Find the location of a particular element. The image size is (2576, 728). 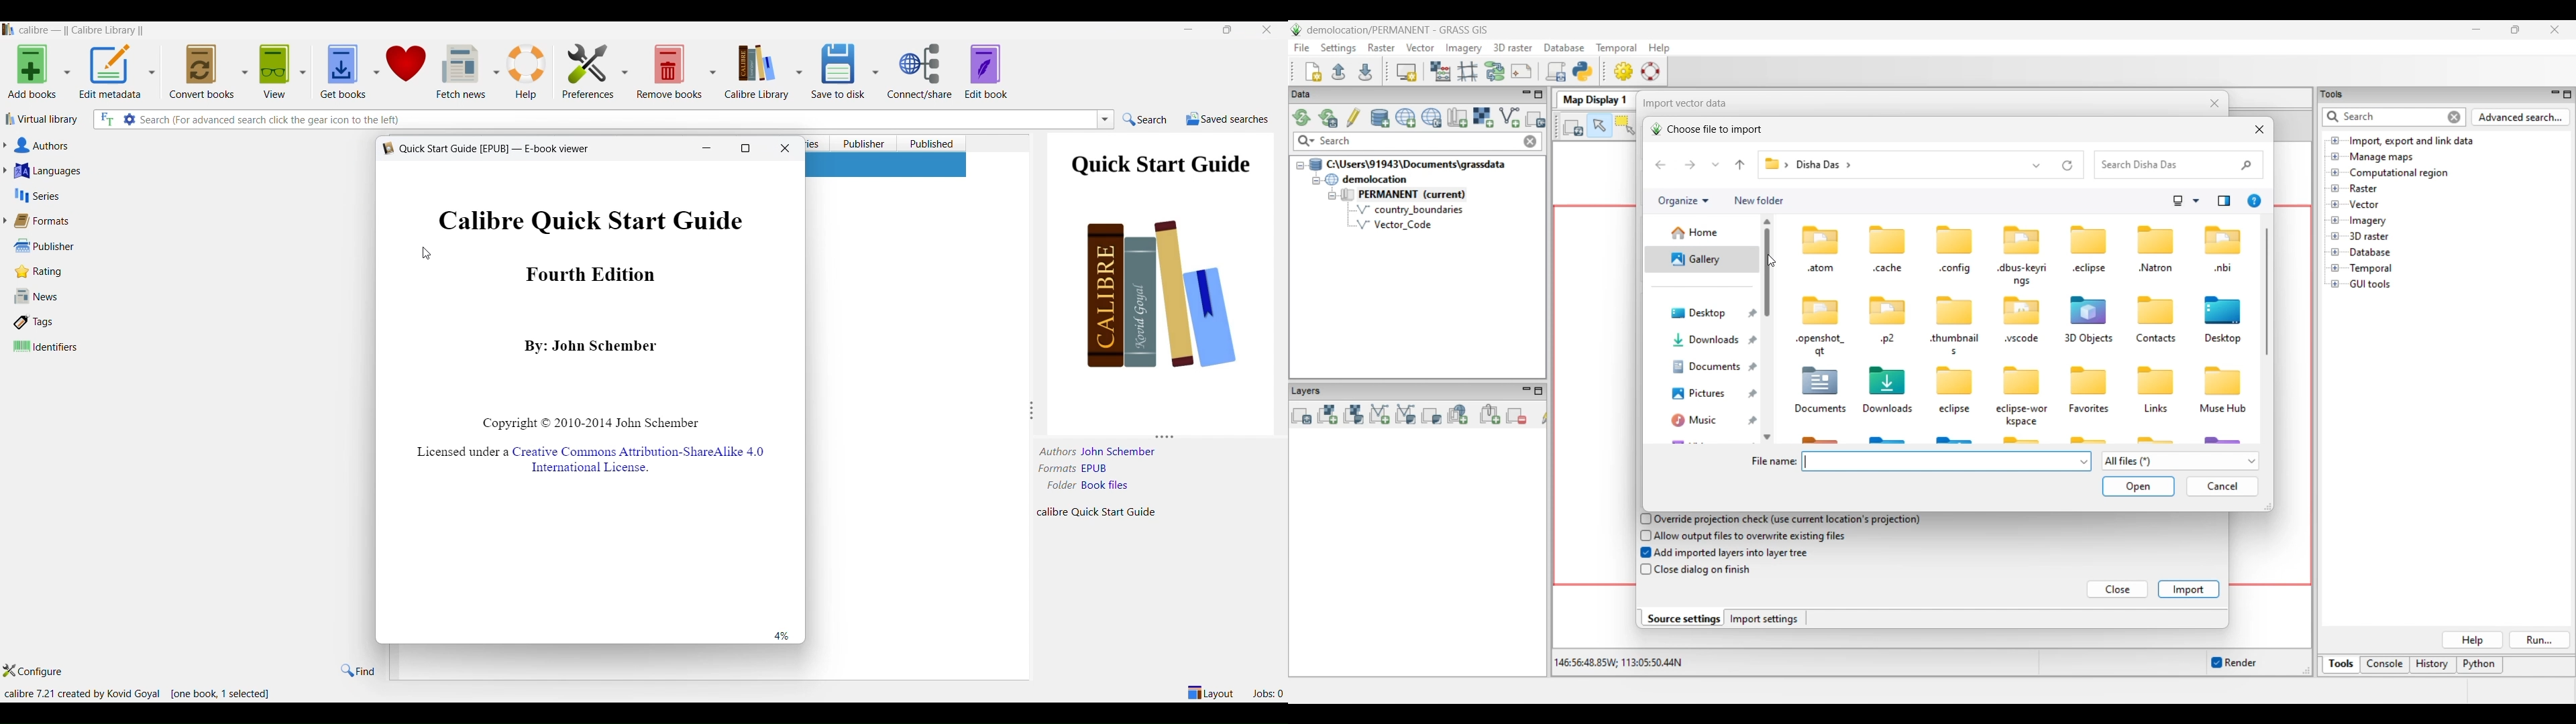

add books is located at coordinates (33, 74).